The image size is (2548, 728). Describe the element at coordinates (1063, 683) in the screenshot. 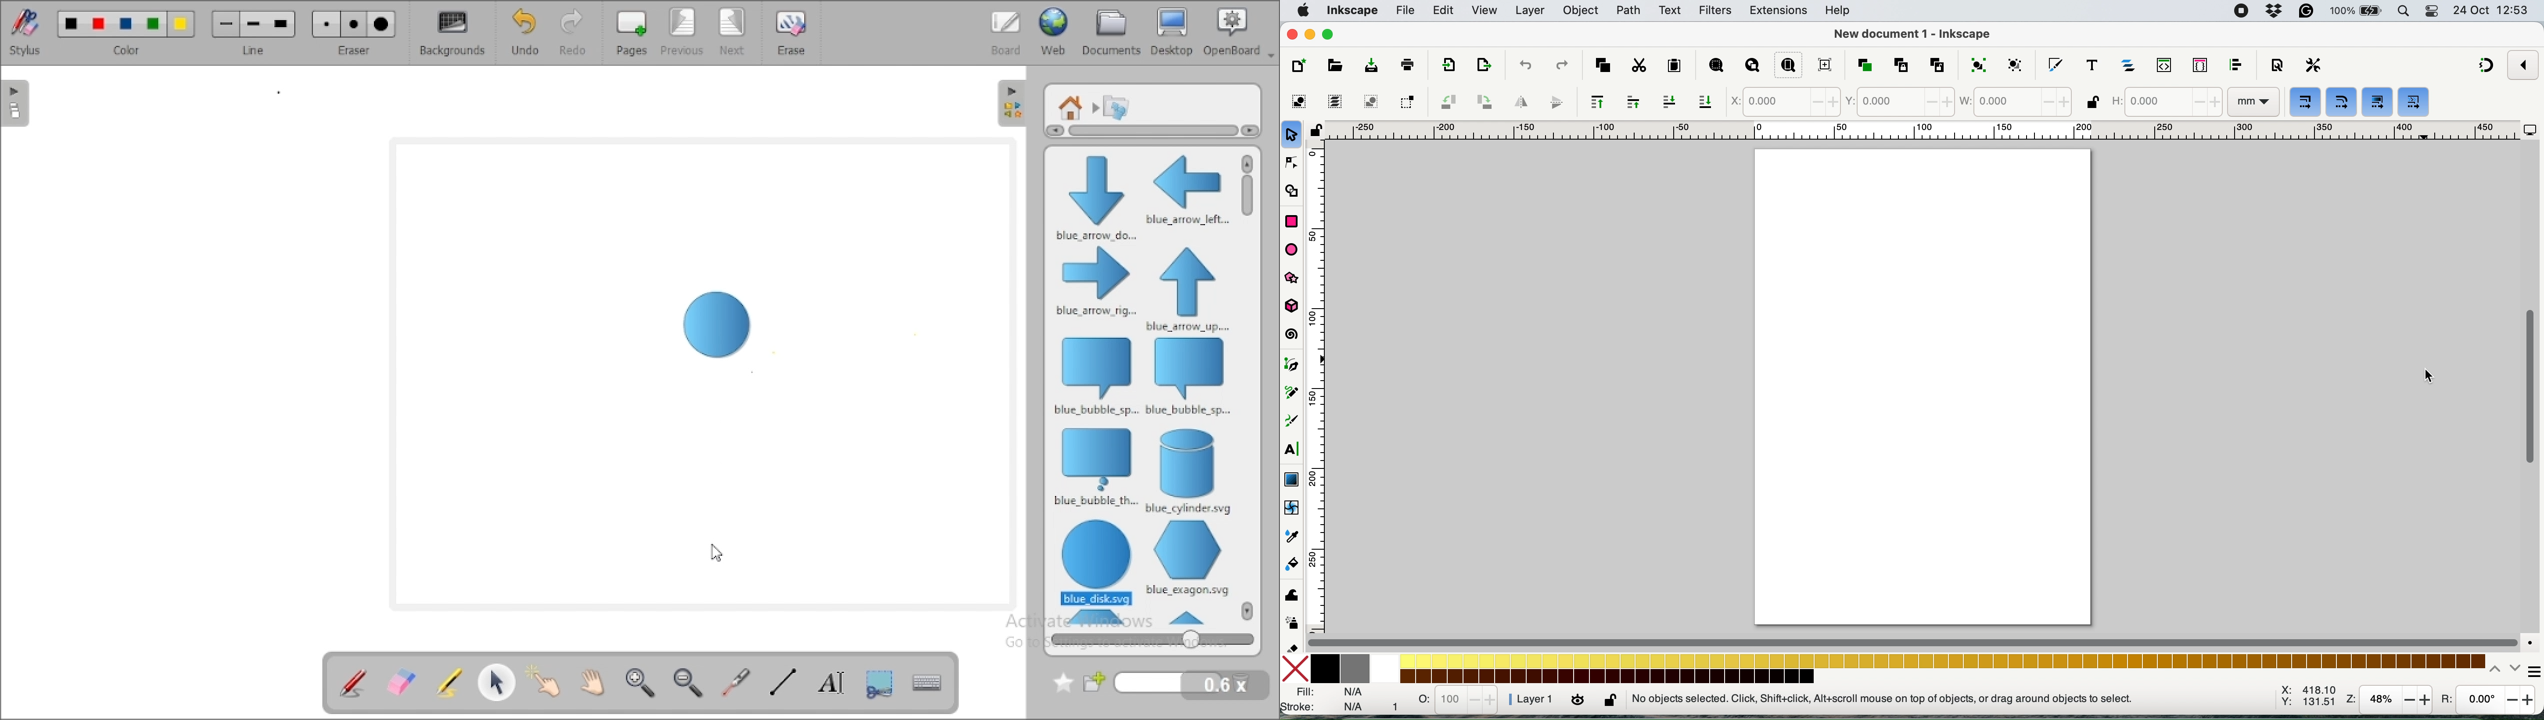

I see `add to favorites` at that location.